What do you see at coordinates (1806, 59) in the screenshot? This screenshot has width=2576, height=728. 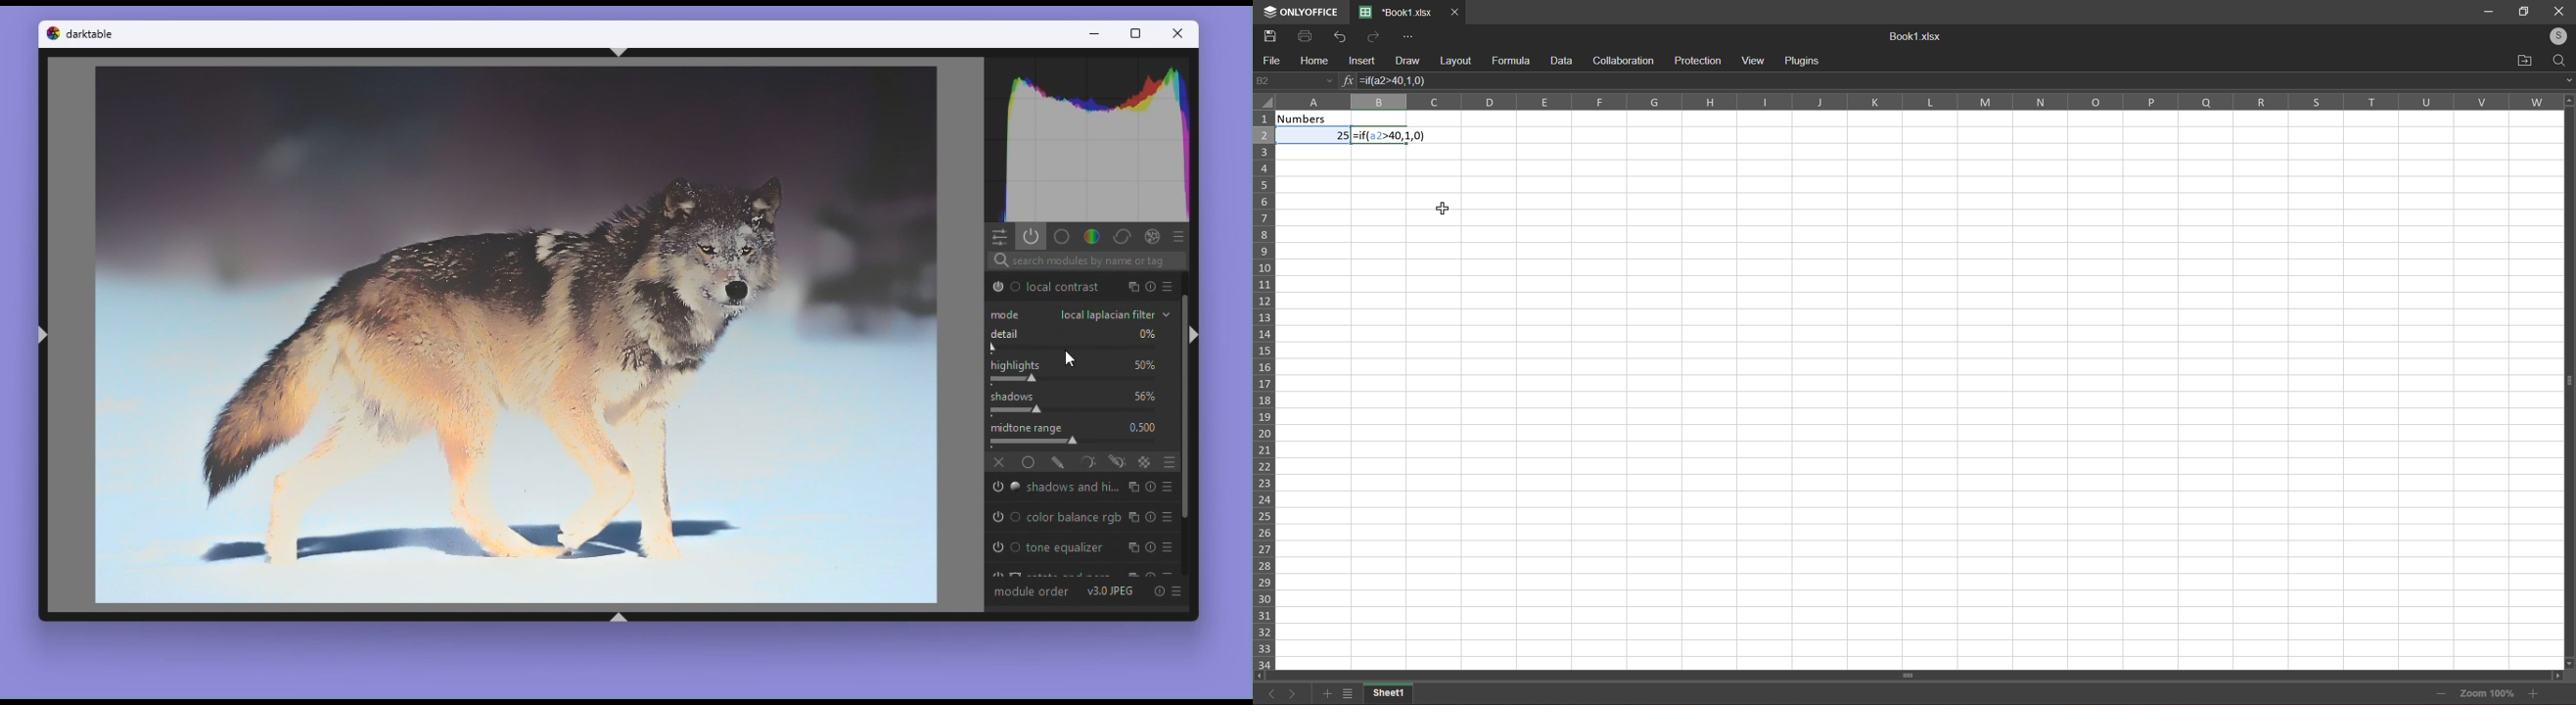 I see `plugins` at bounding box center [1806, 59].